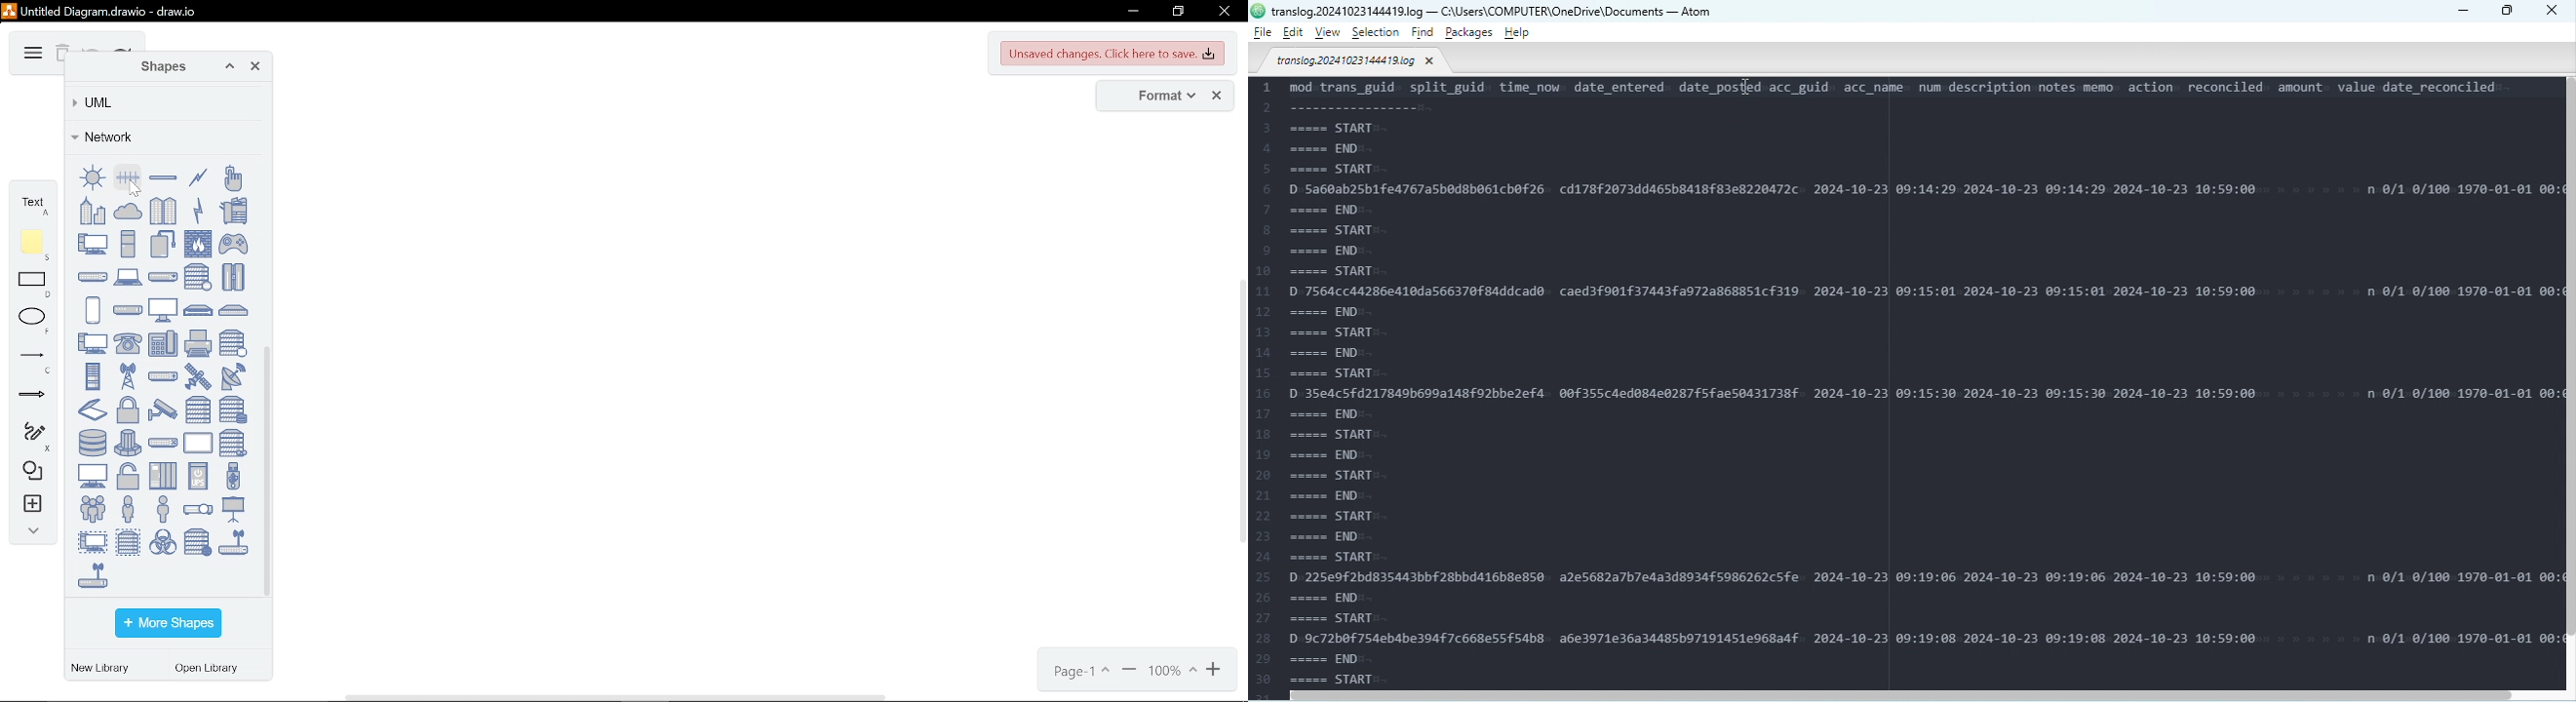  I want to click on comm link (icon), so click(198, 210).